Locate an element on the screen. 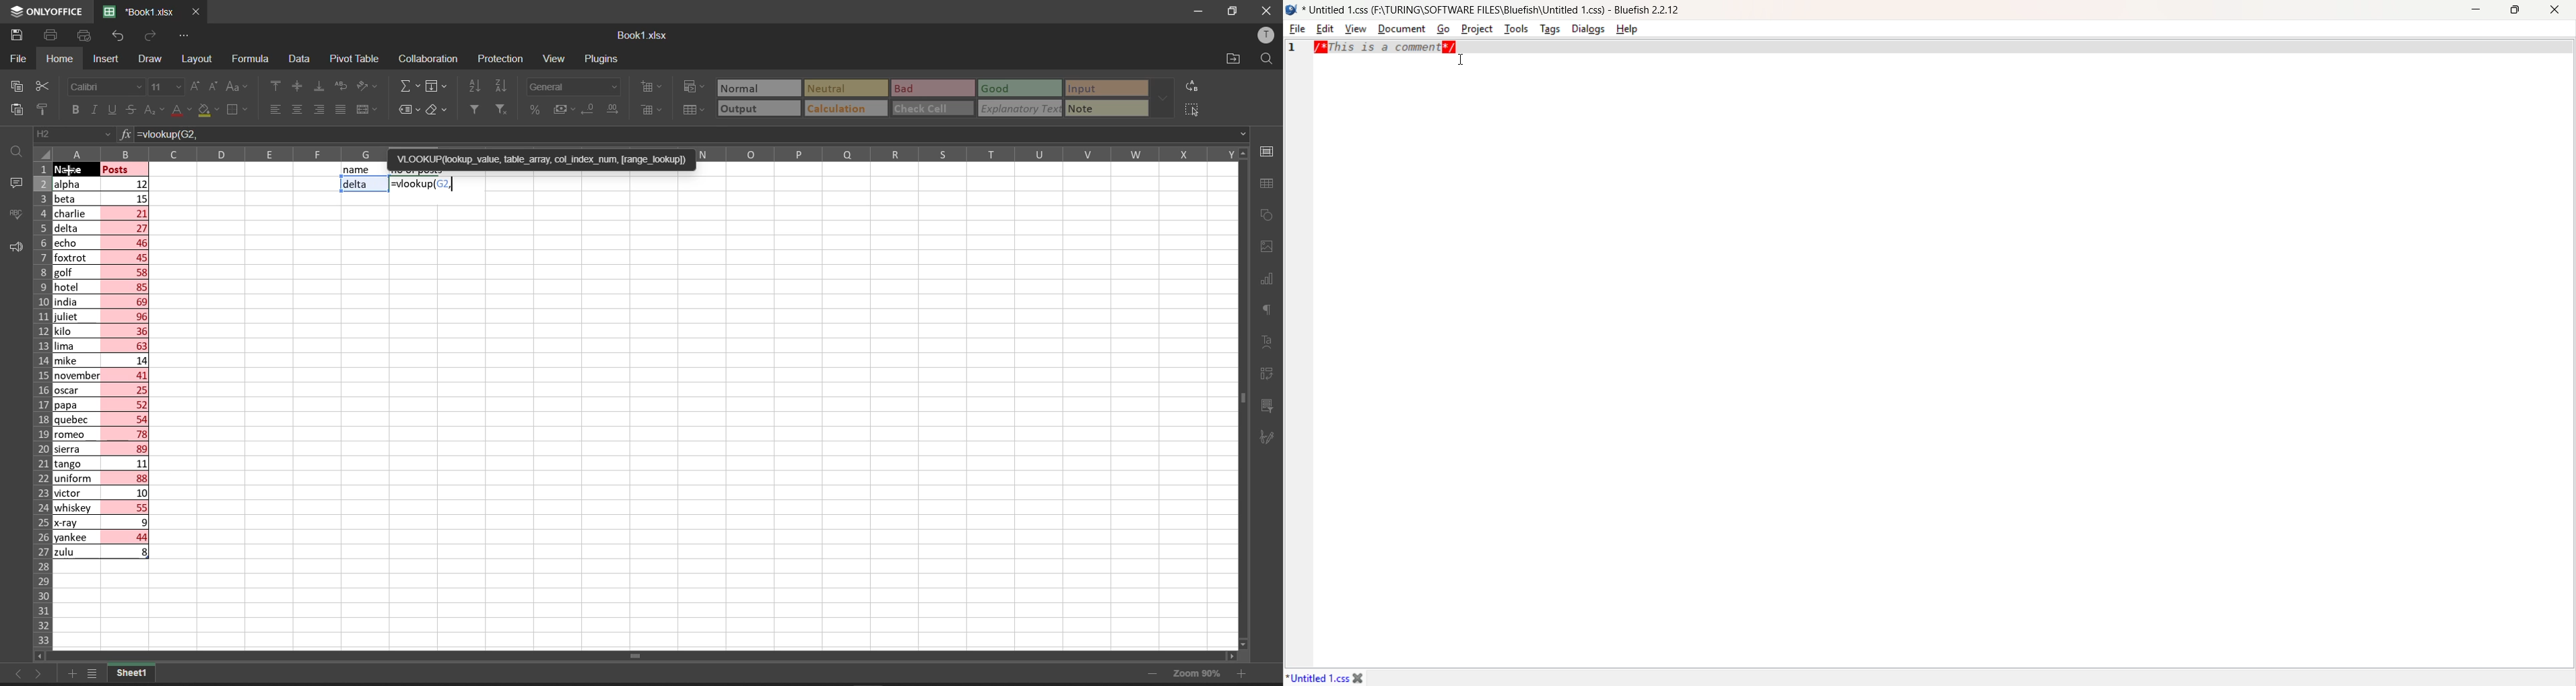 This screenshot has width=2576, height=700. *Untitled1.css is located at coordinates (1327, 677).